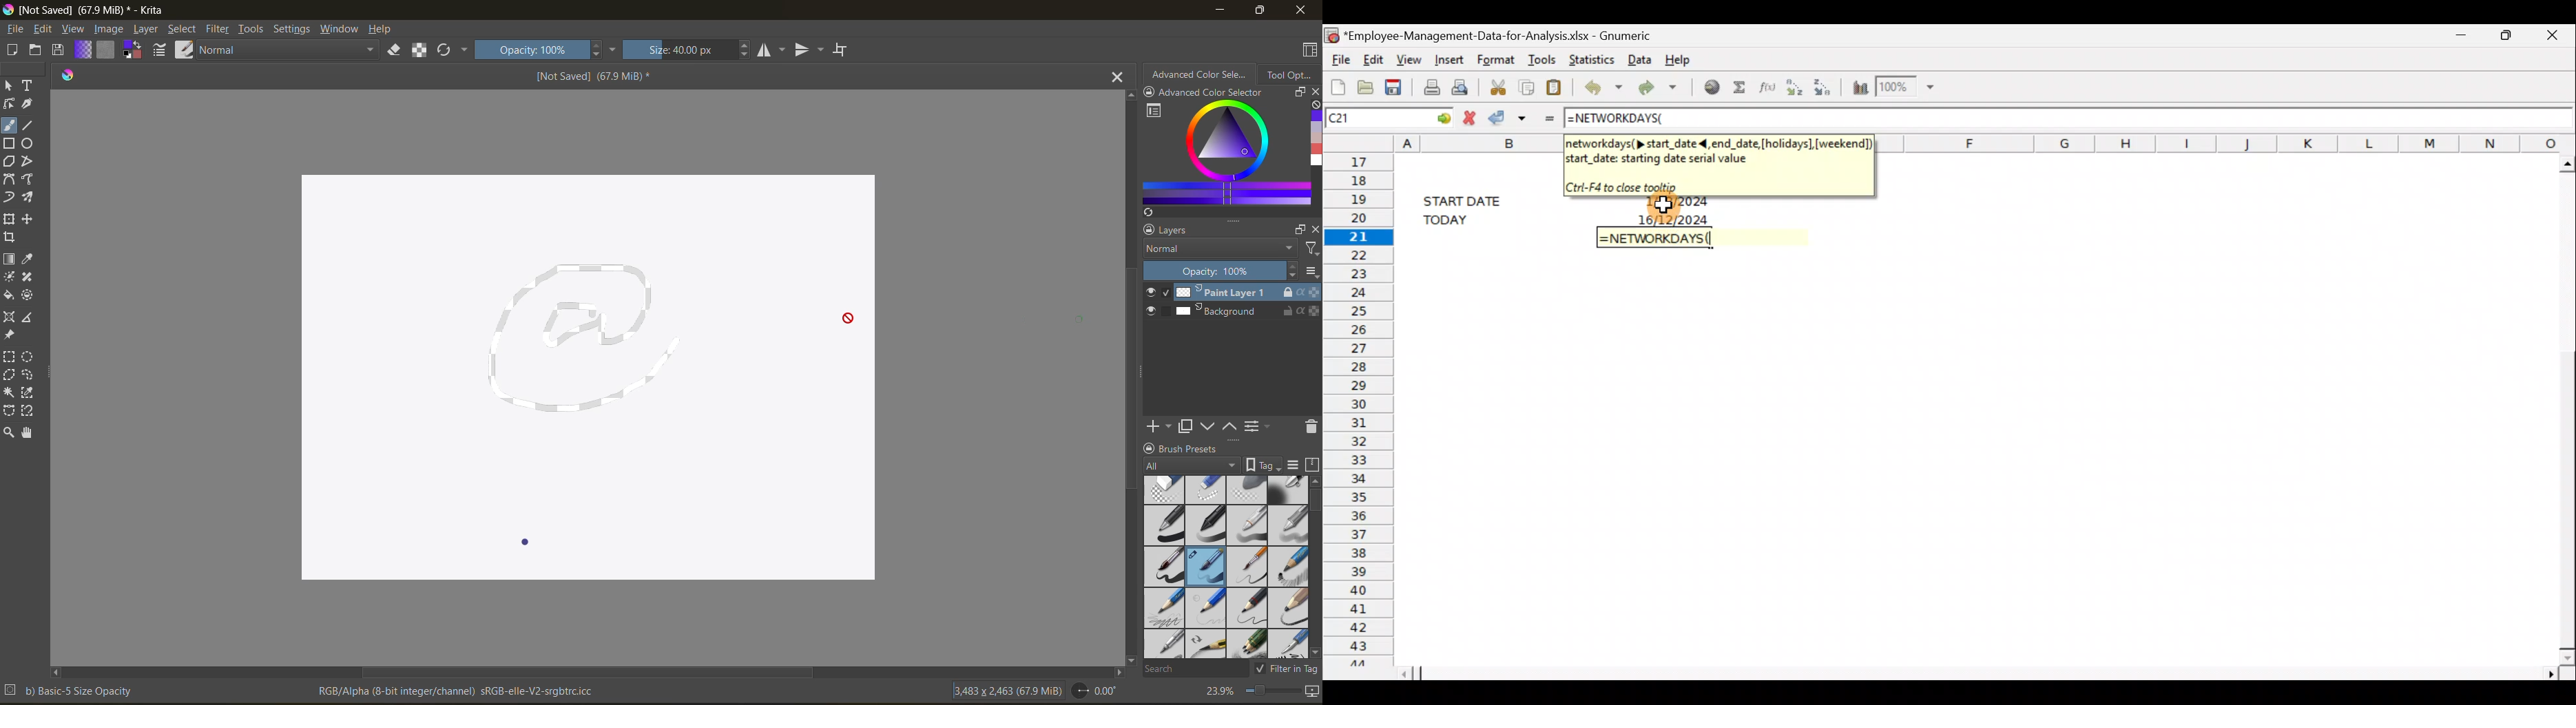  I want to click on lock docker, so click(1151, 92).